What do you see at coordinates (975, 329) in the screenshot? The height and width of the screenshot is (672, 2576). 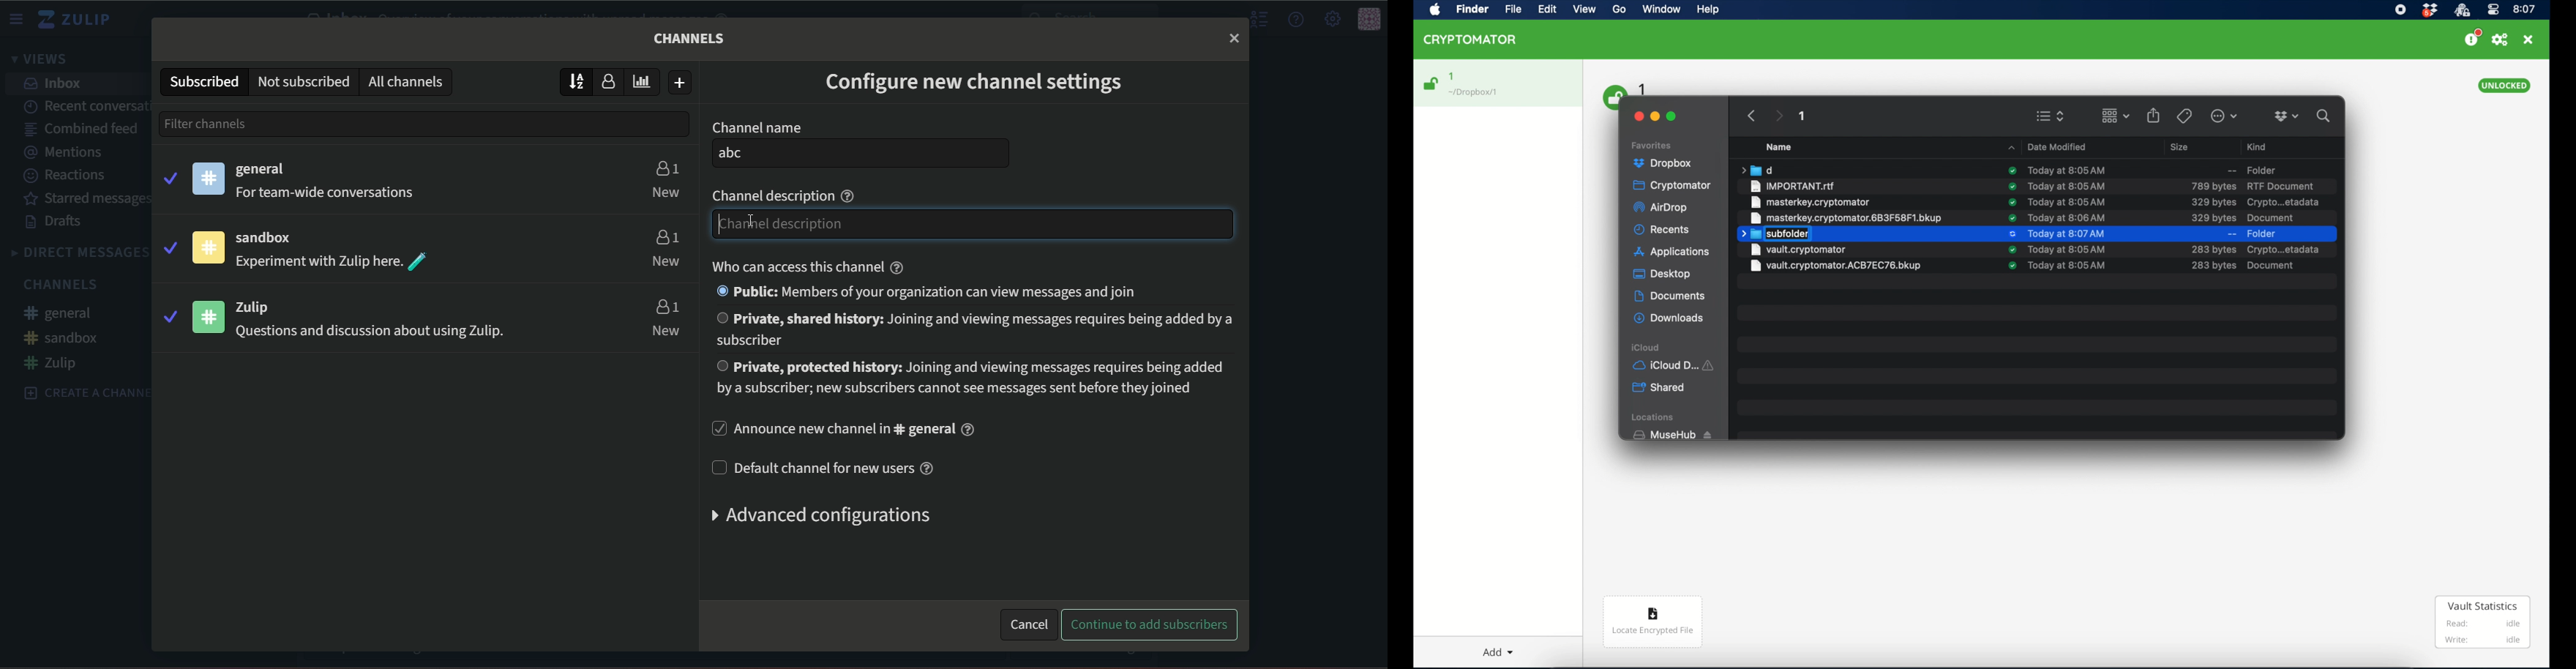 I see ` Private, shared history: Joining and viewing messages requires being added by asubscriber` at bounding box center [975, 329].